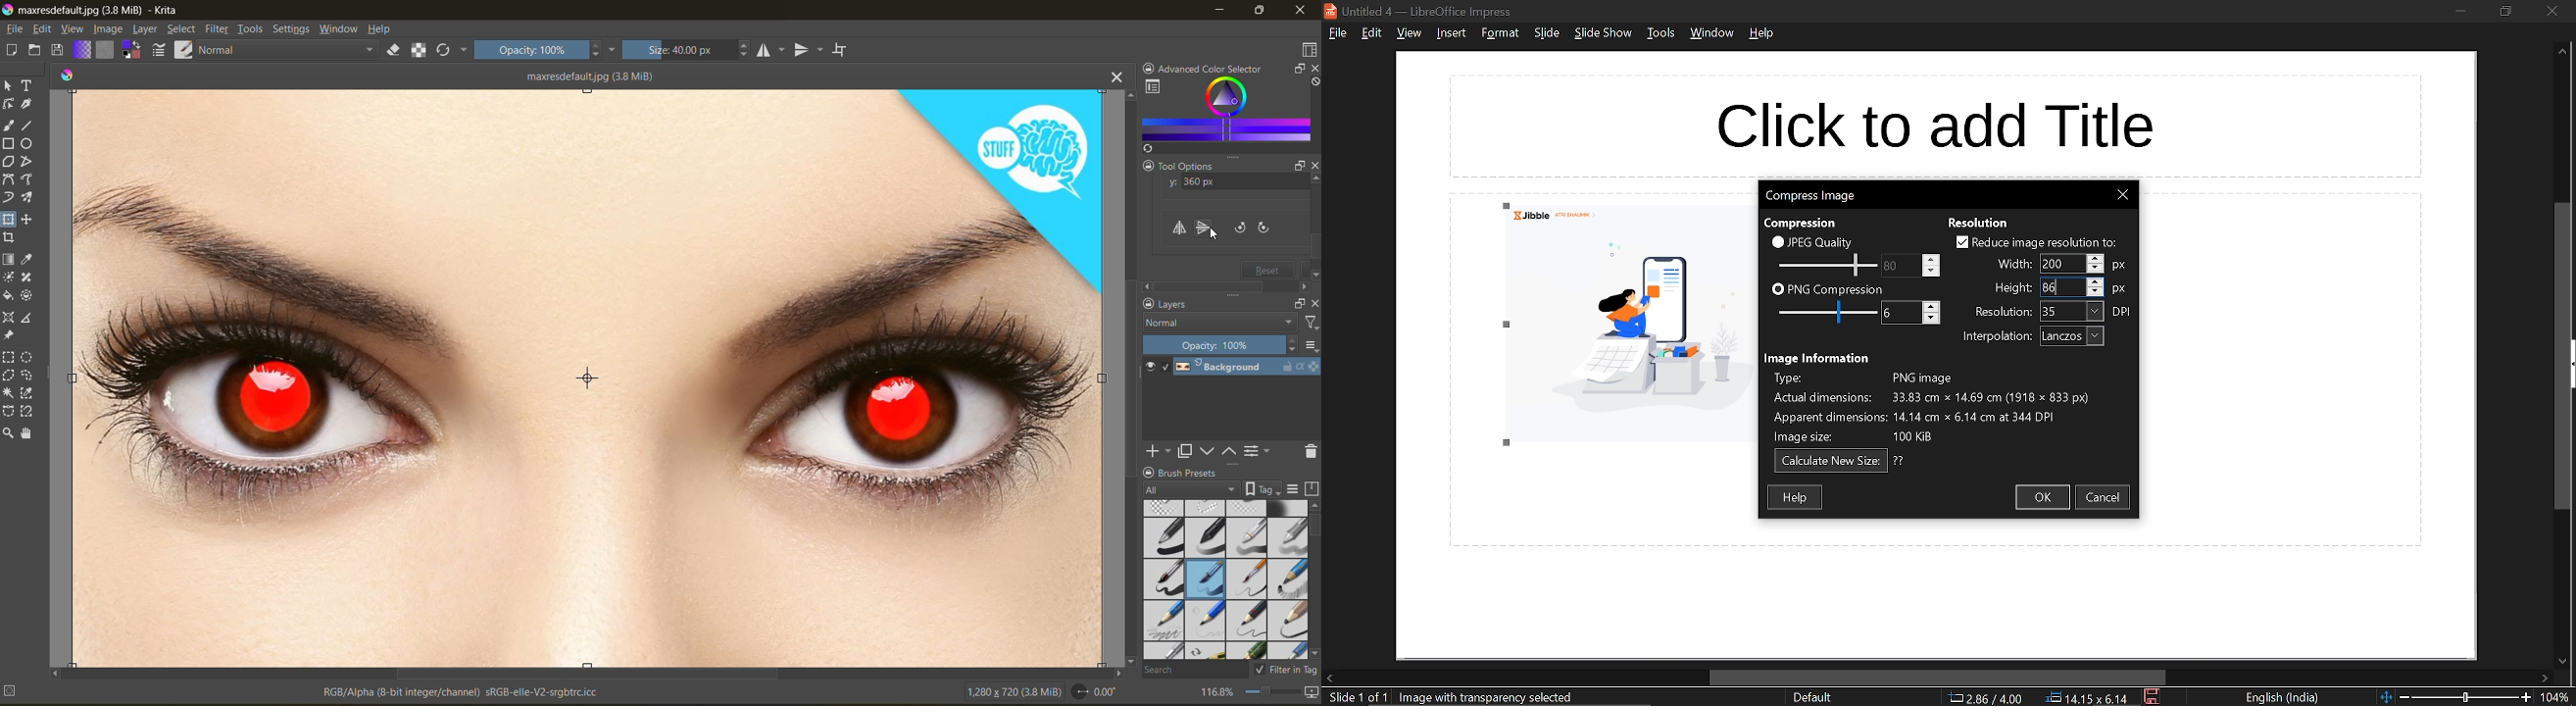 The height and width of the screenshot is (728, 2576). What do you see at coordinates (1297, 488) in the screenshot?
I see `display settings` at bounding box center [1297, 488].